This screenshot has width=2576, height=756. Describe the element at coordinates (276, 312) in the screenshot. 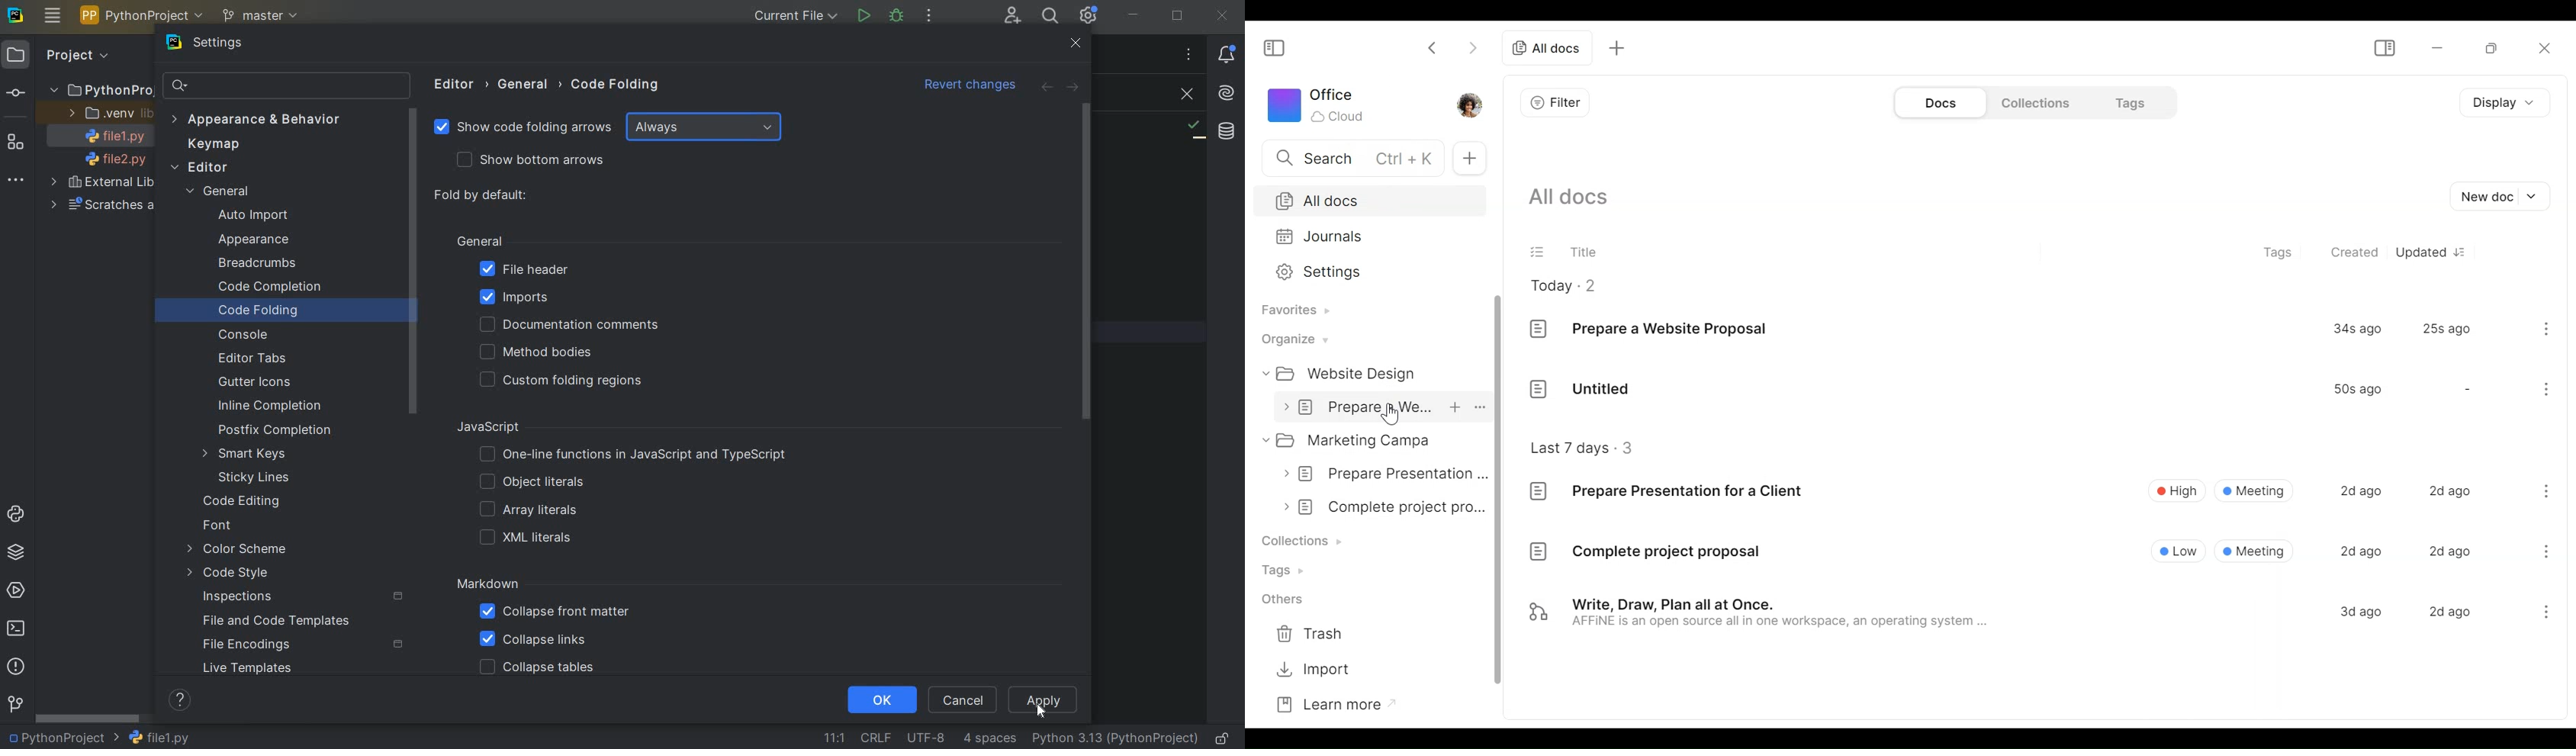

I see `CODE FOLDING` at that location.